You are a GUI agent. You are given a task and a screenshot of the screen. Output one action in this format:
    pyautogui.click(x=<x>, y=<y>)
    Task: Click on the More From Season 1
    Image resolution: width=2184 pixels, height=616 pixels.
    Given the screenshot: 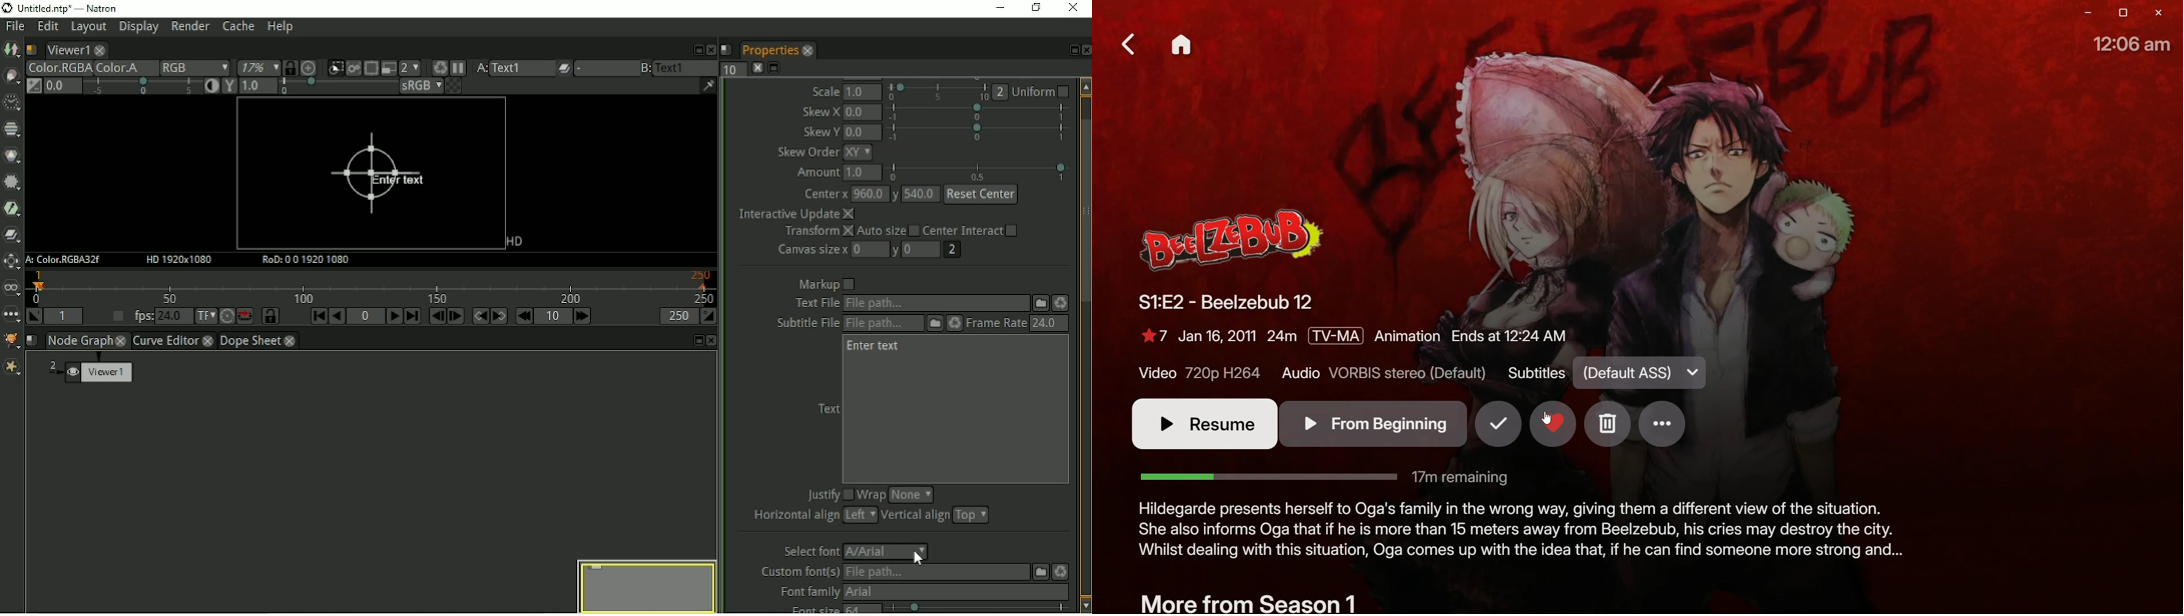 What is the action you would take?
    pyautogui.click(x=1248, y=600)
    